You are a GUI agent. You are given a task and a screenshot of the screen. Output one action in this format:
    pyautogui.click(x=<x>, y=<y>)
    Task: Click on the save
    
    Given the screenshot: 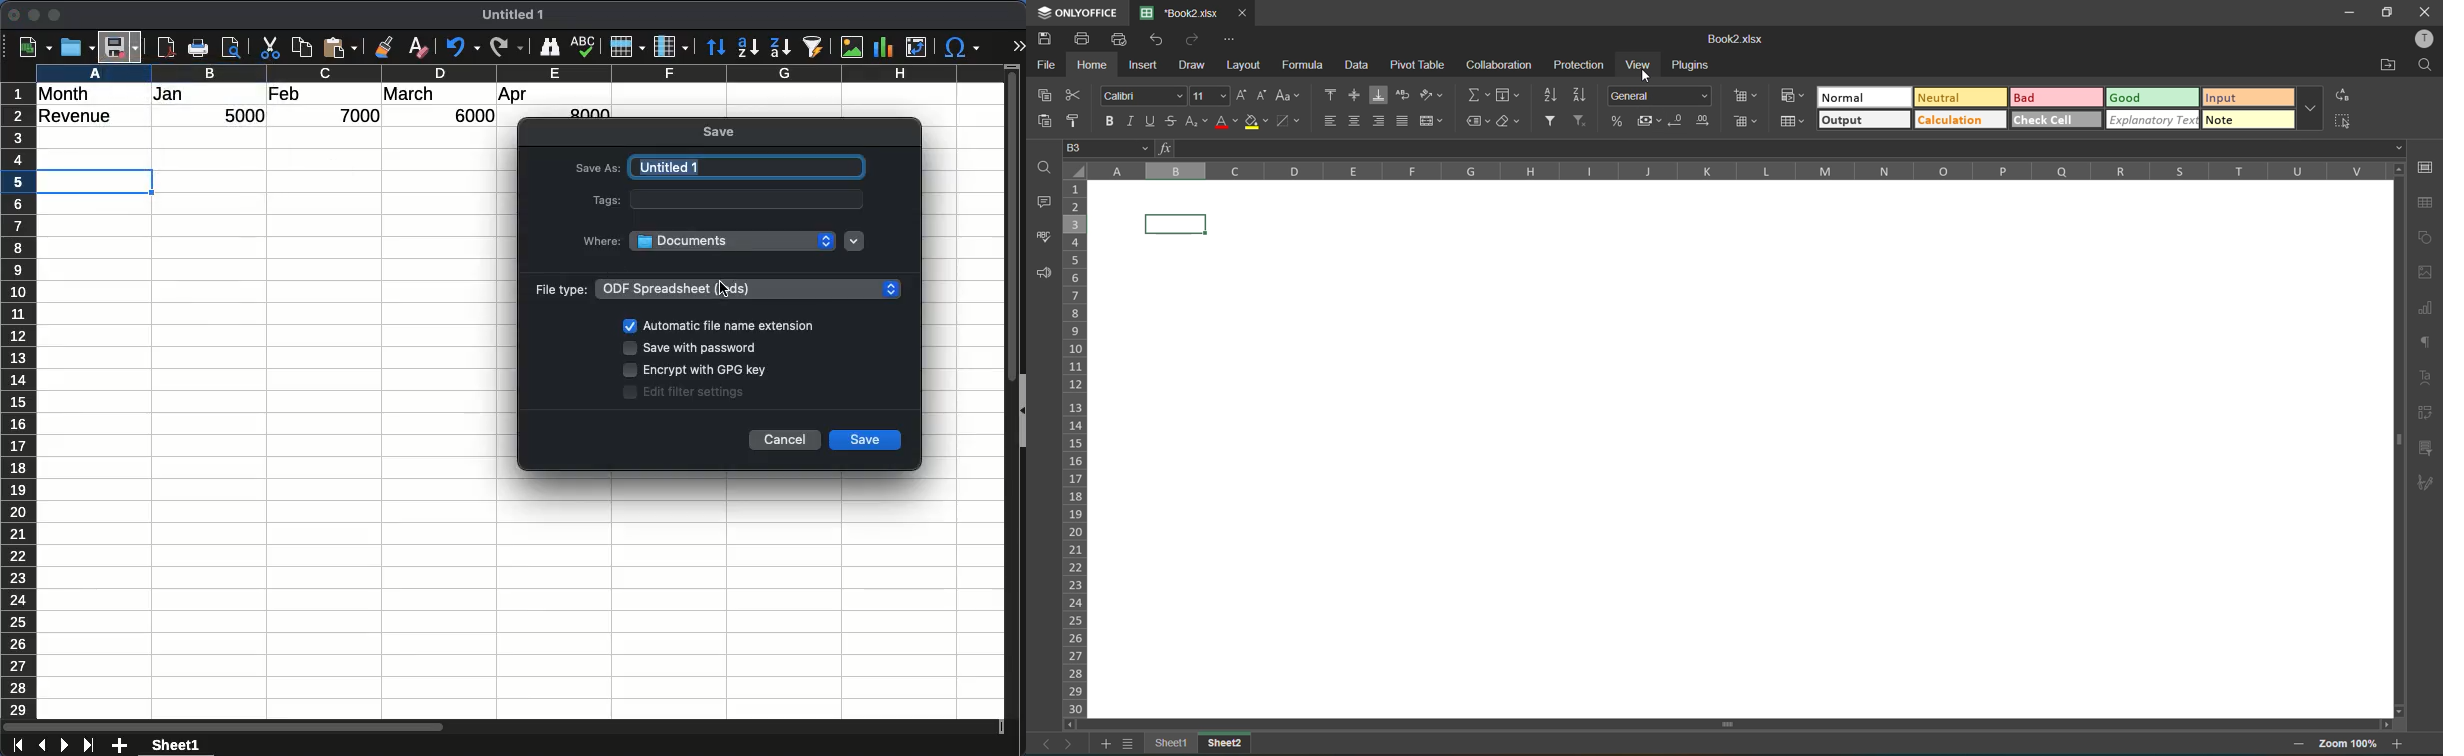 What is the action you would take?
    pyautogui.click(x=1044, y=37)
    